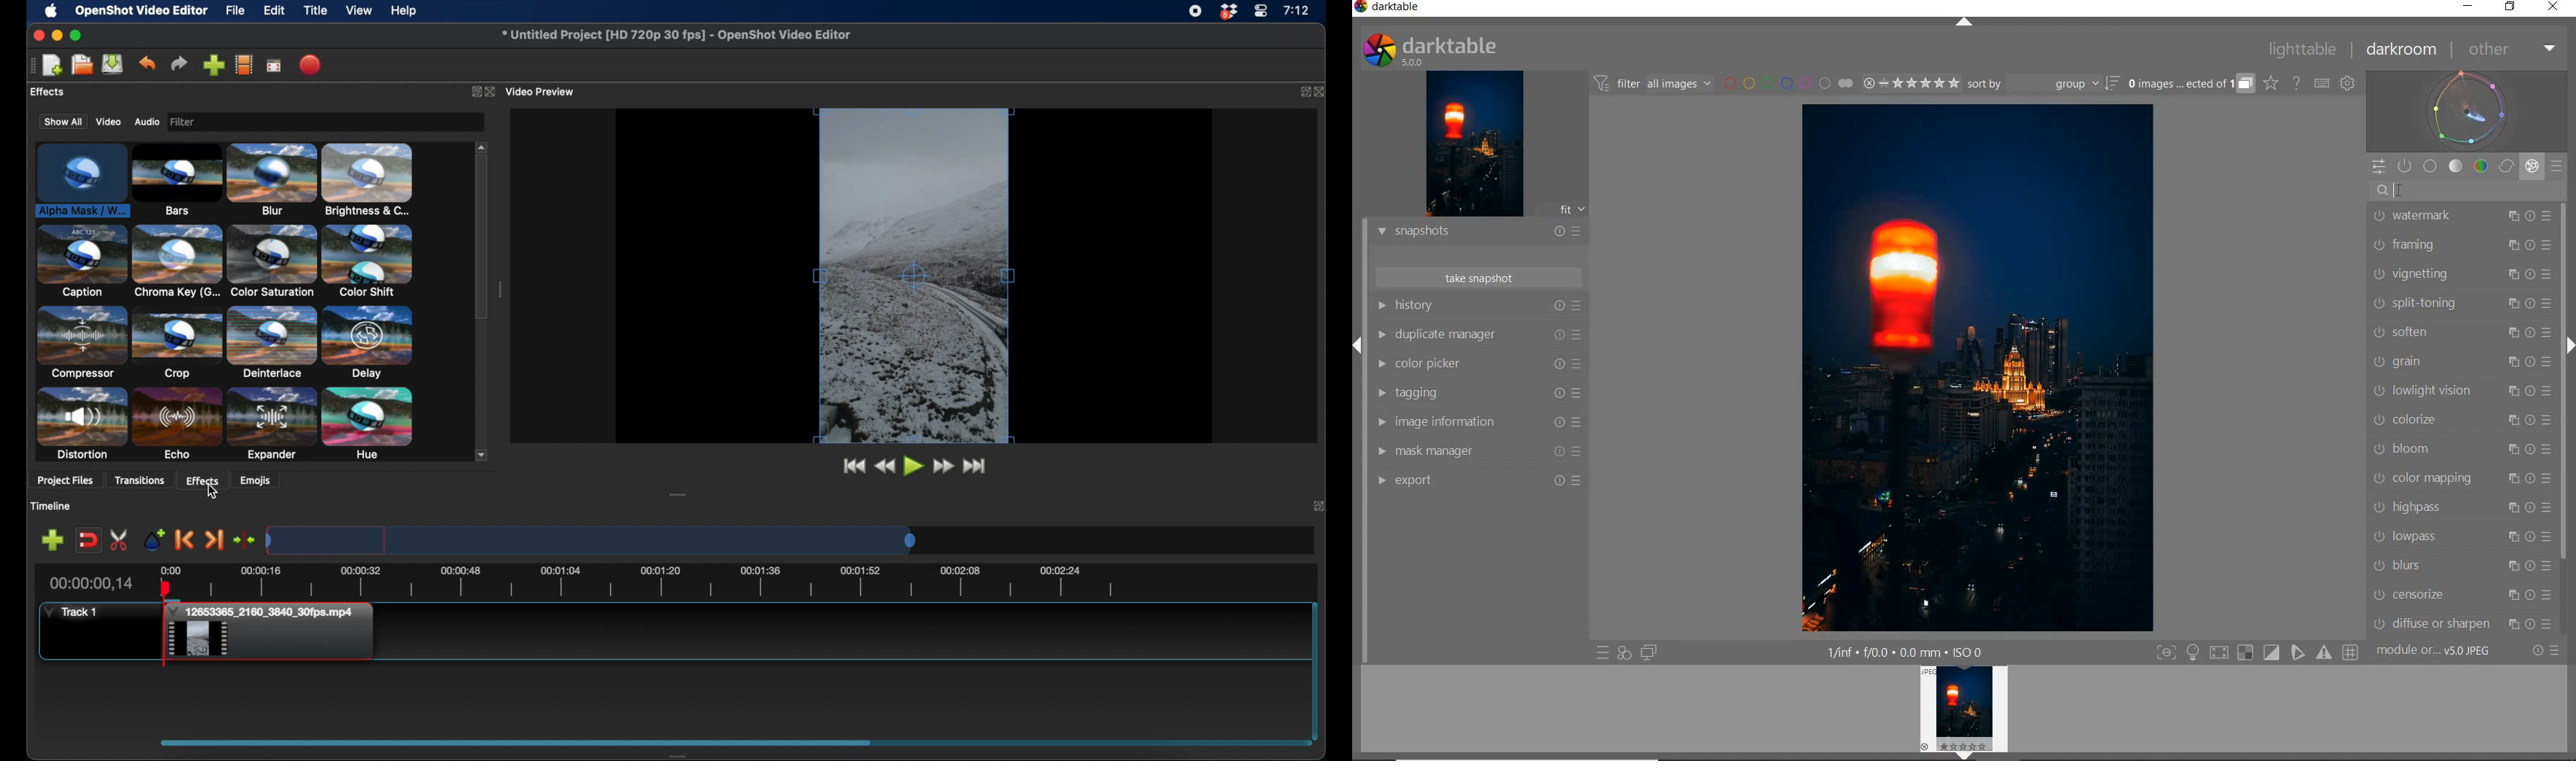  Describe the element at coordinates (1449, 451) in the screenshot. I see `MASK MANAGER` at that location.